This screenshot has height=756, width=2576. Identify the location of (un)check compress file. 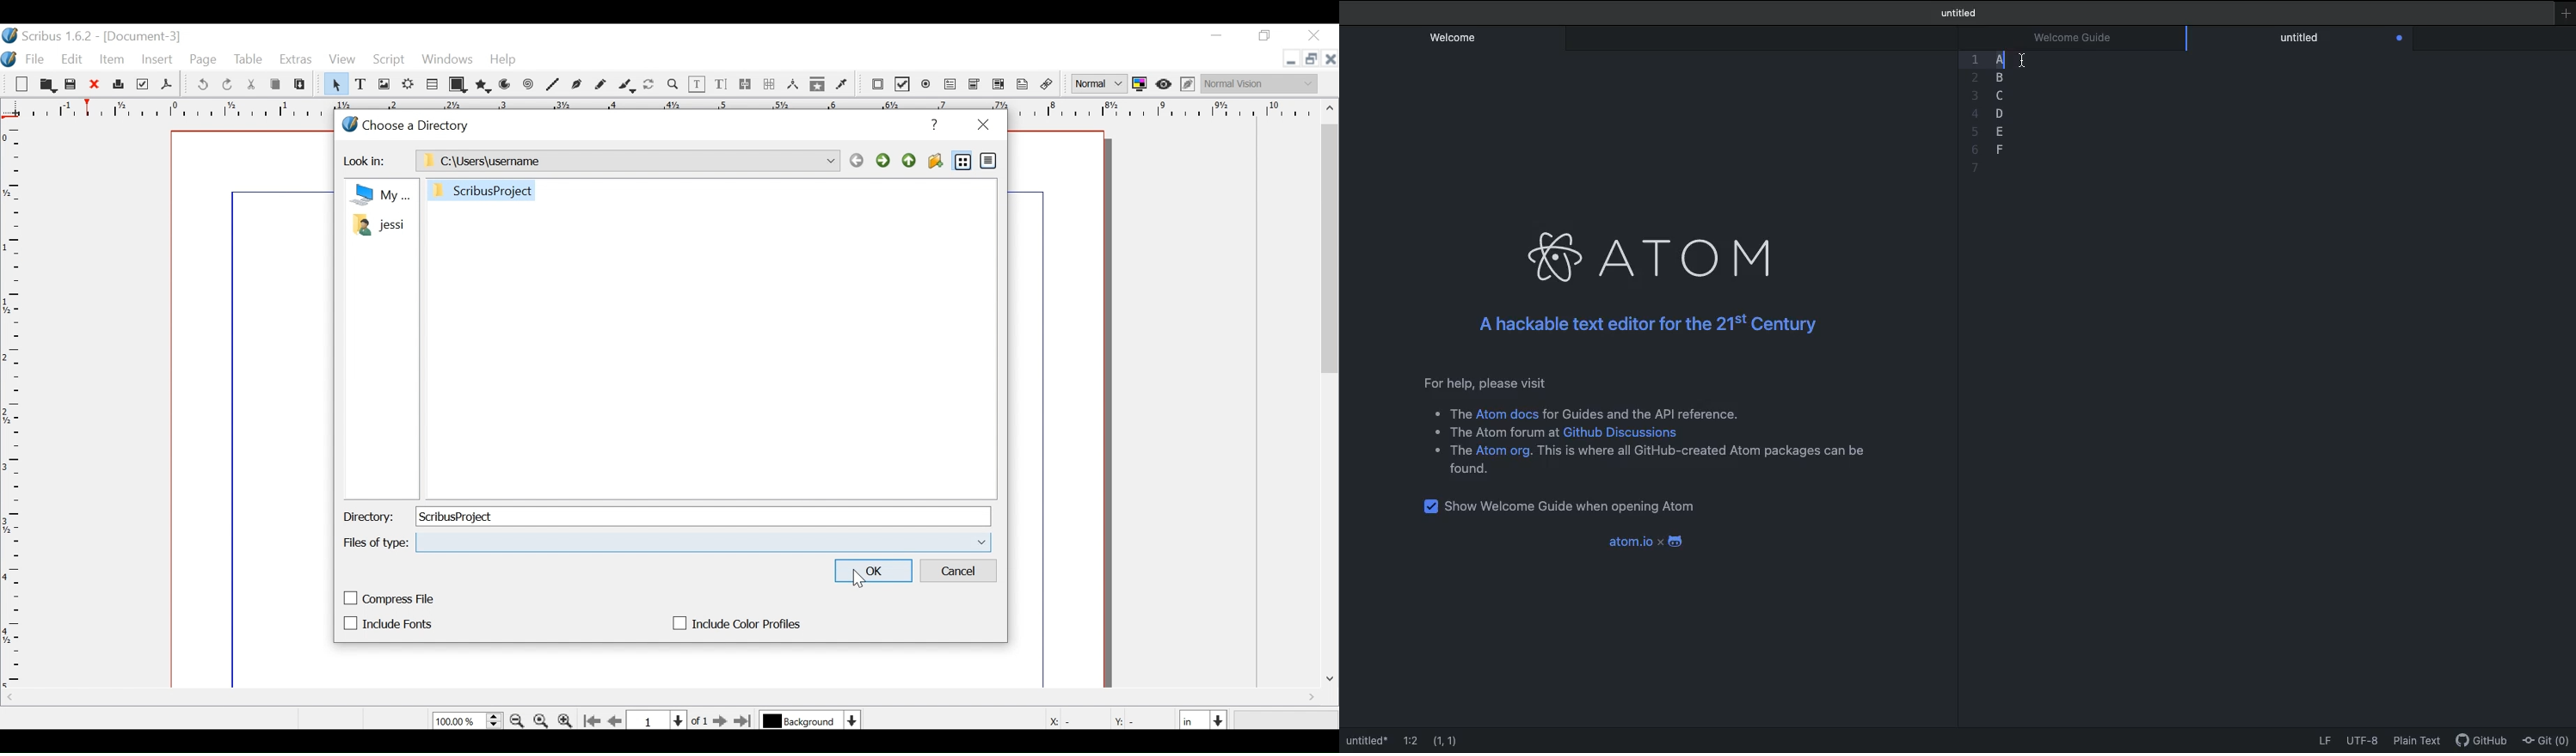
(390, 598).